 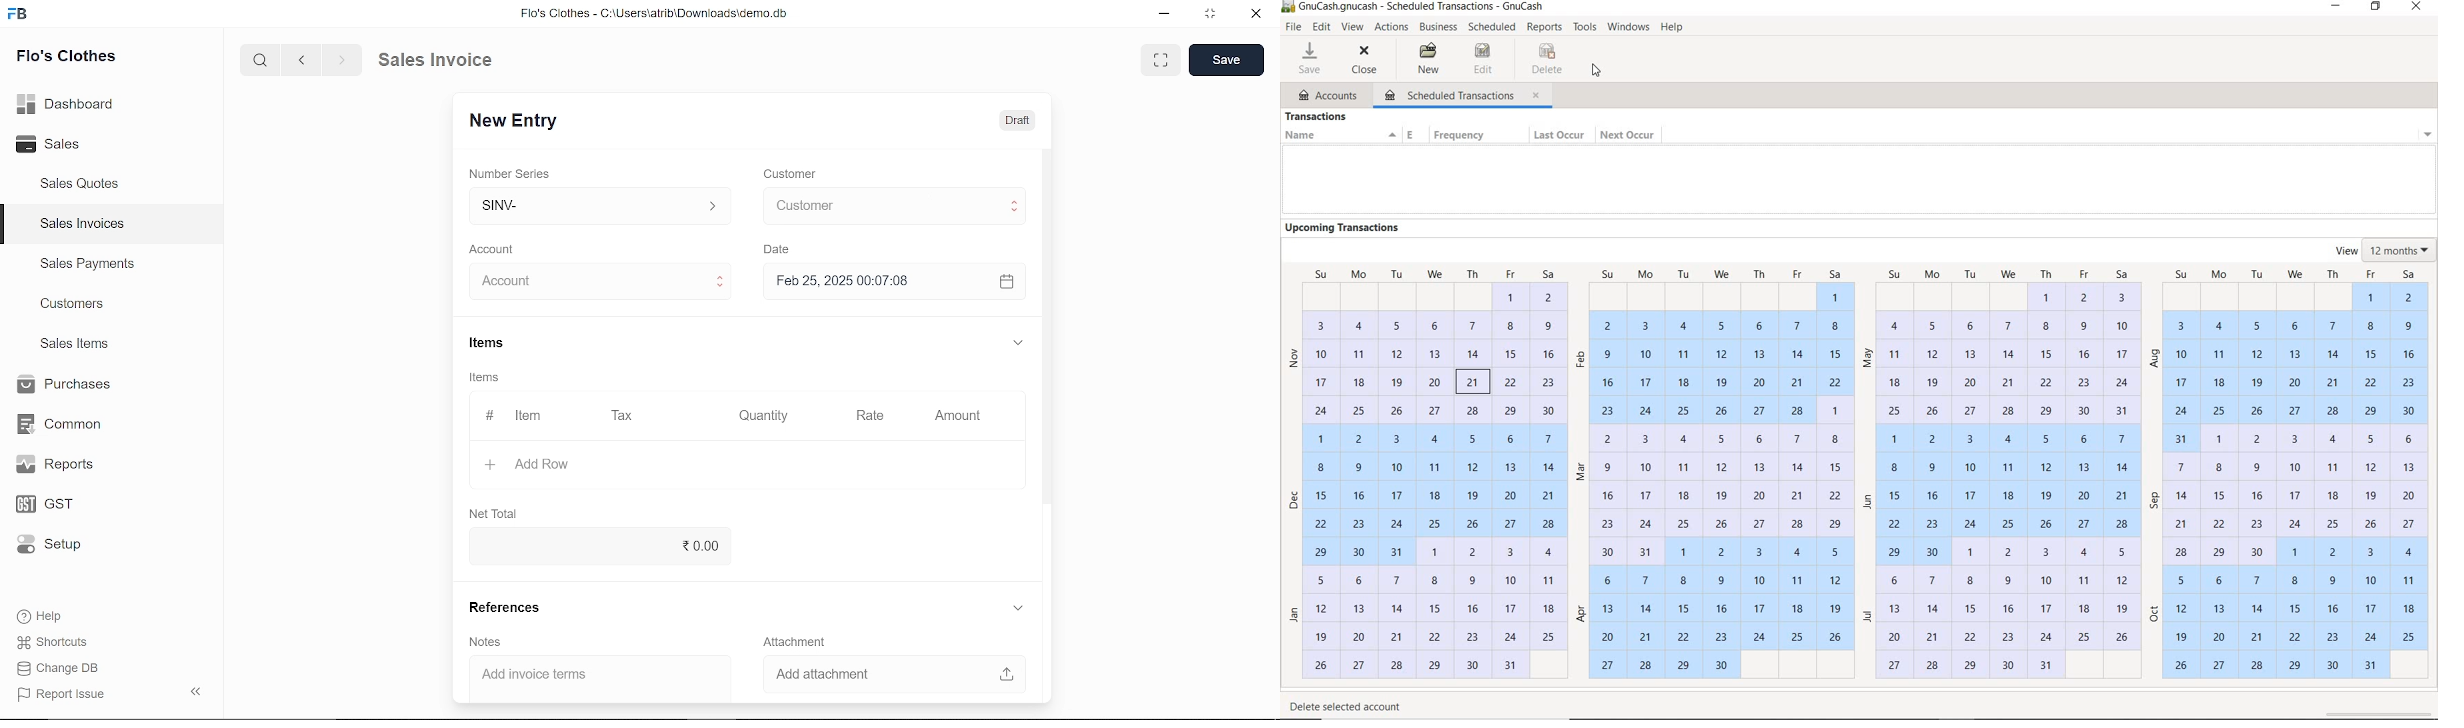 What do you see at coordinates (446, 61) in the screenshot?
I see ` Sales Invoice` at bounding box center [446, 61].